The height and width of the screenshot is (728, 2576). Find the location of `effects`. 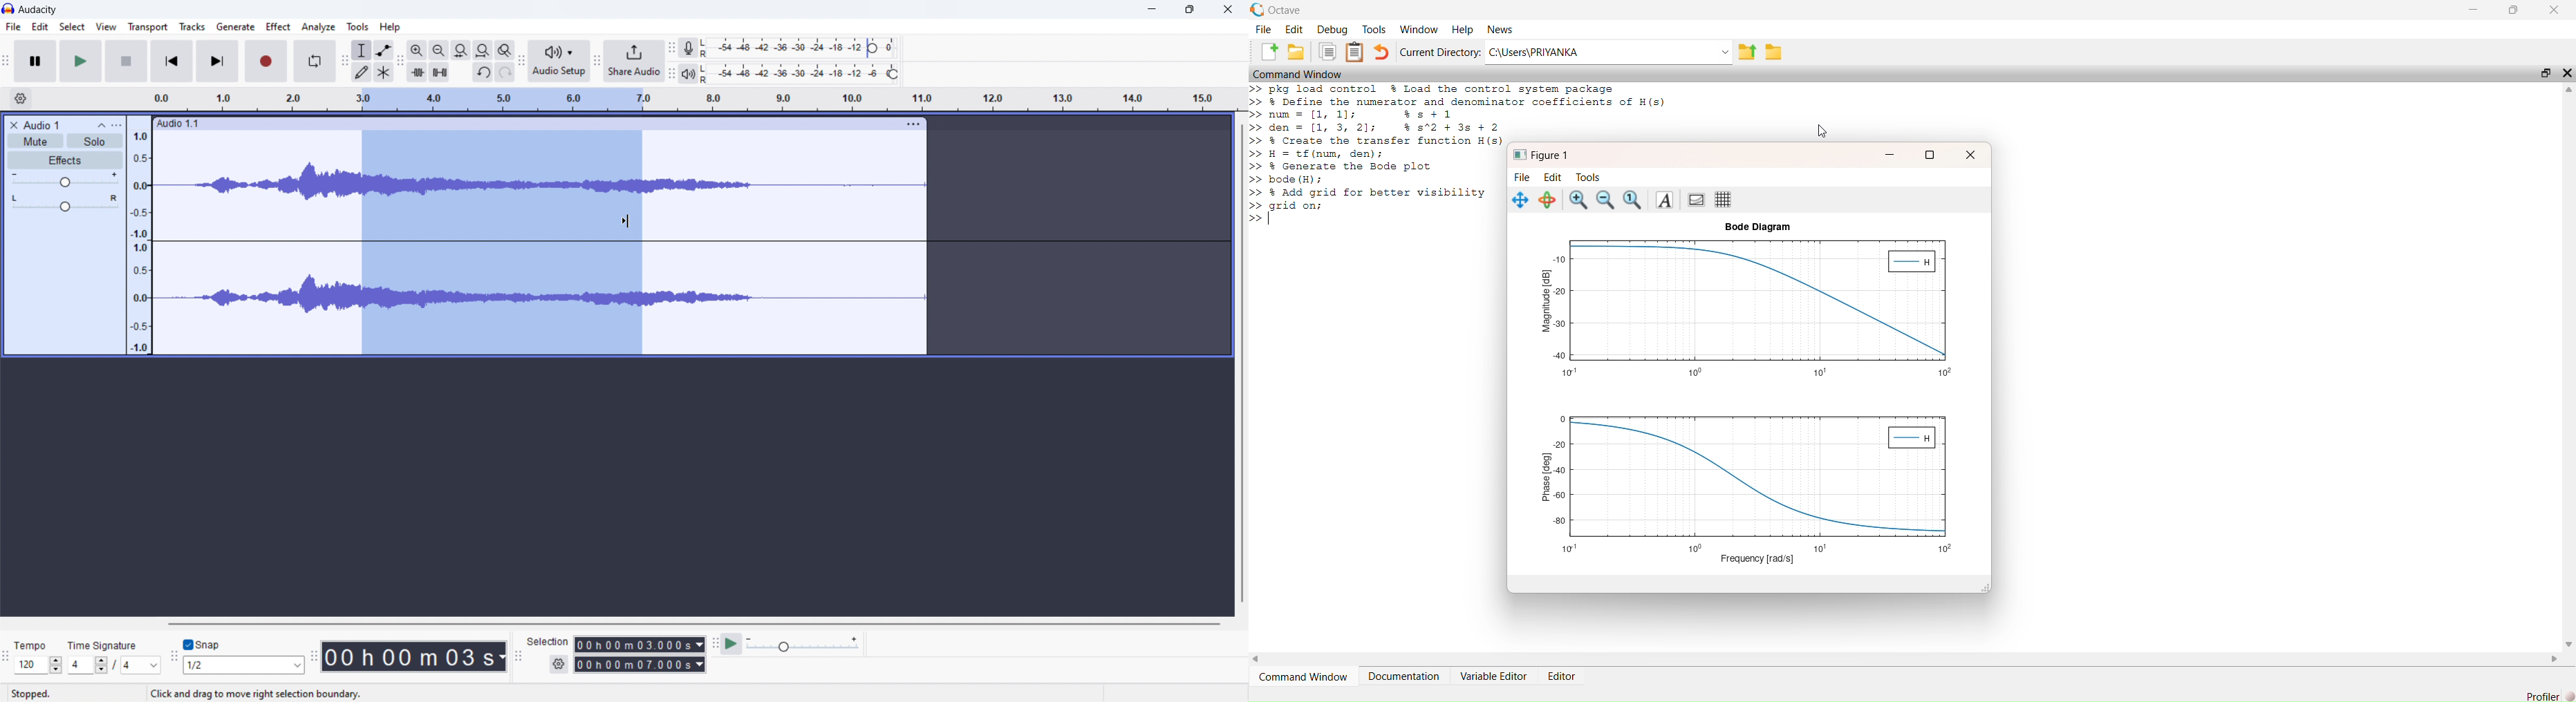

effects is located at coordinates (64, 161).